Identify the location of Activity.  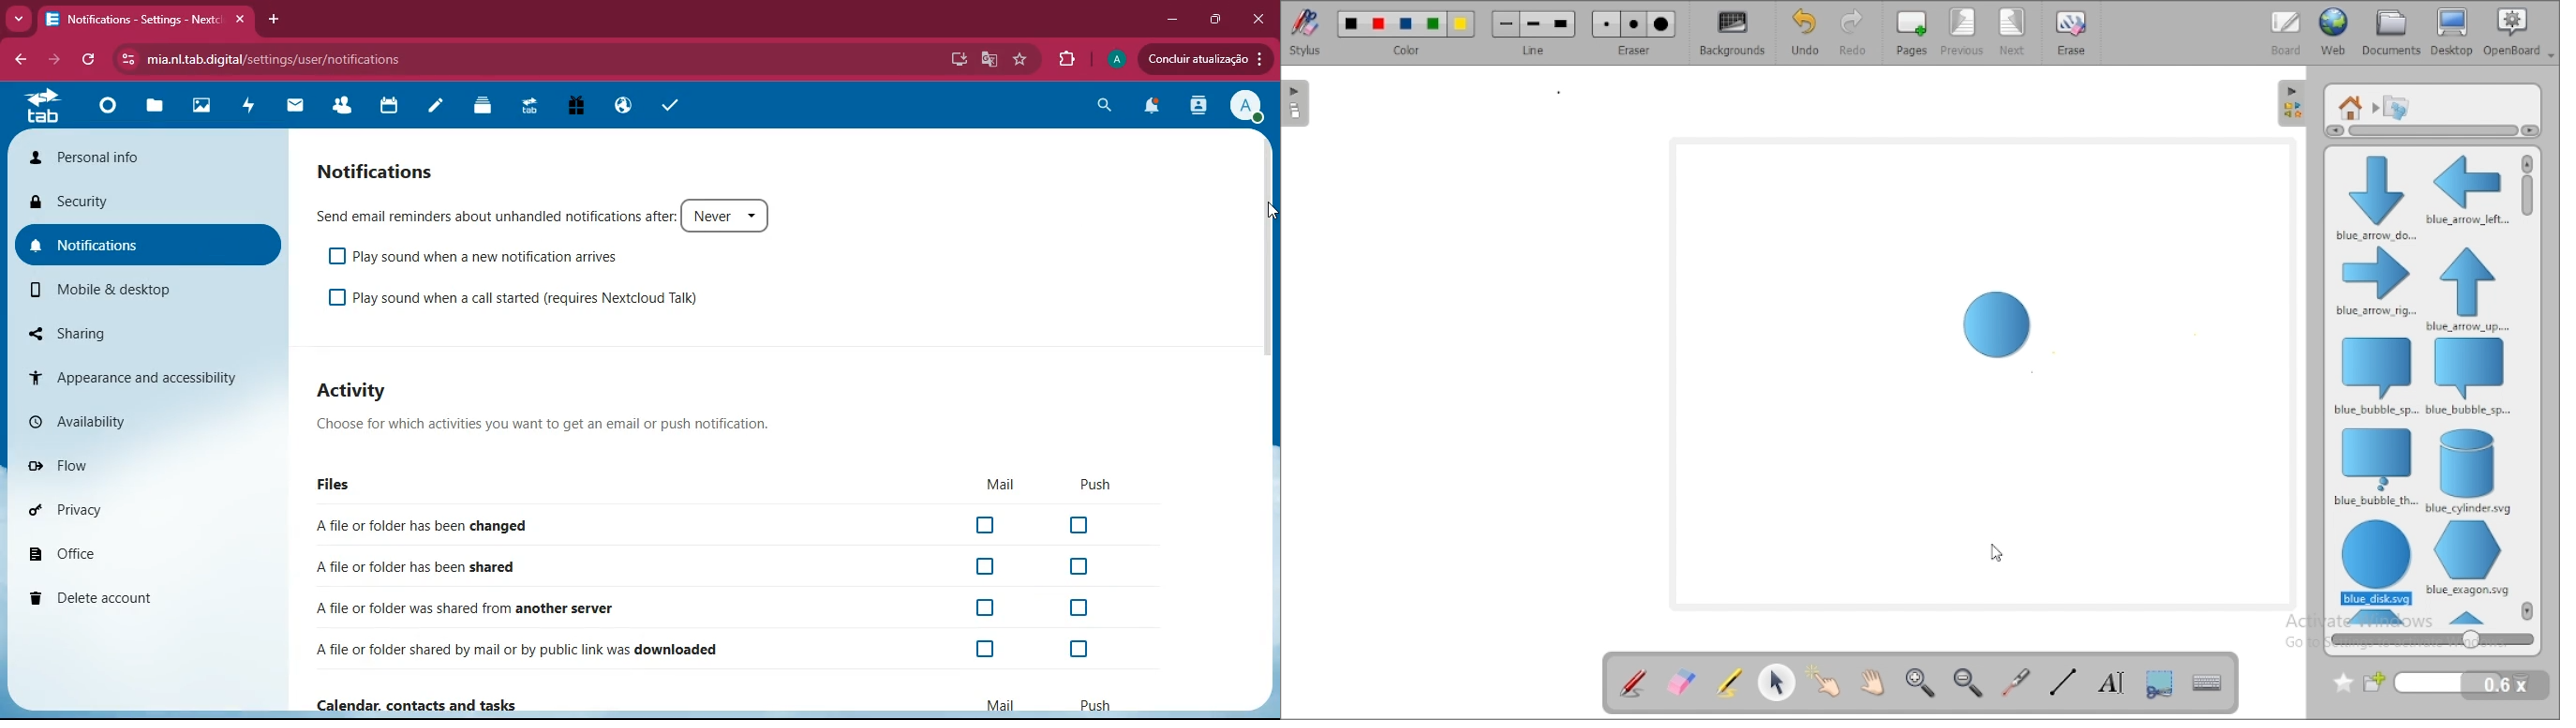
(353, 389).